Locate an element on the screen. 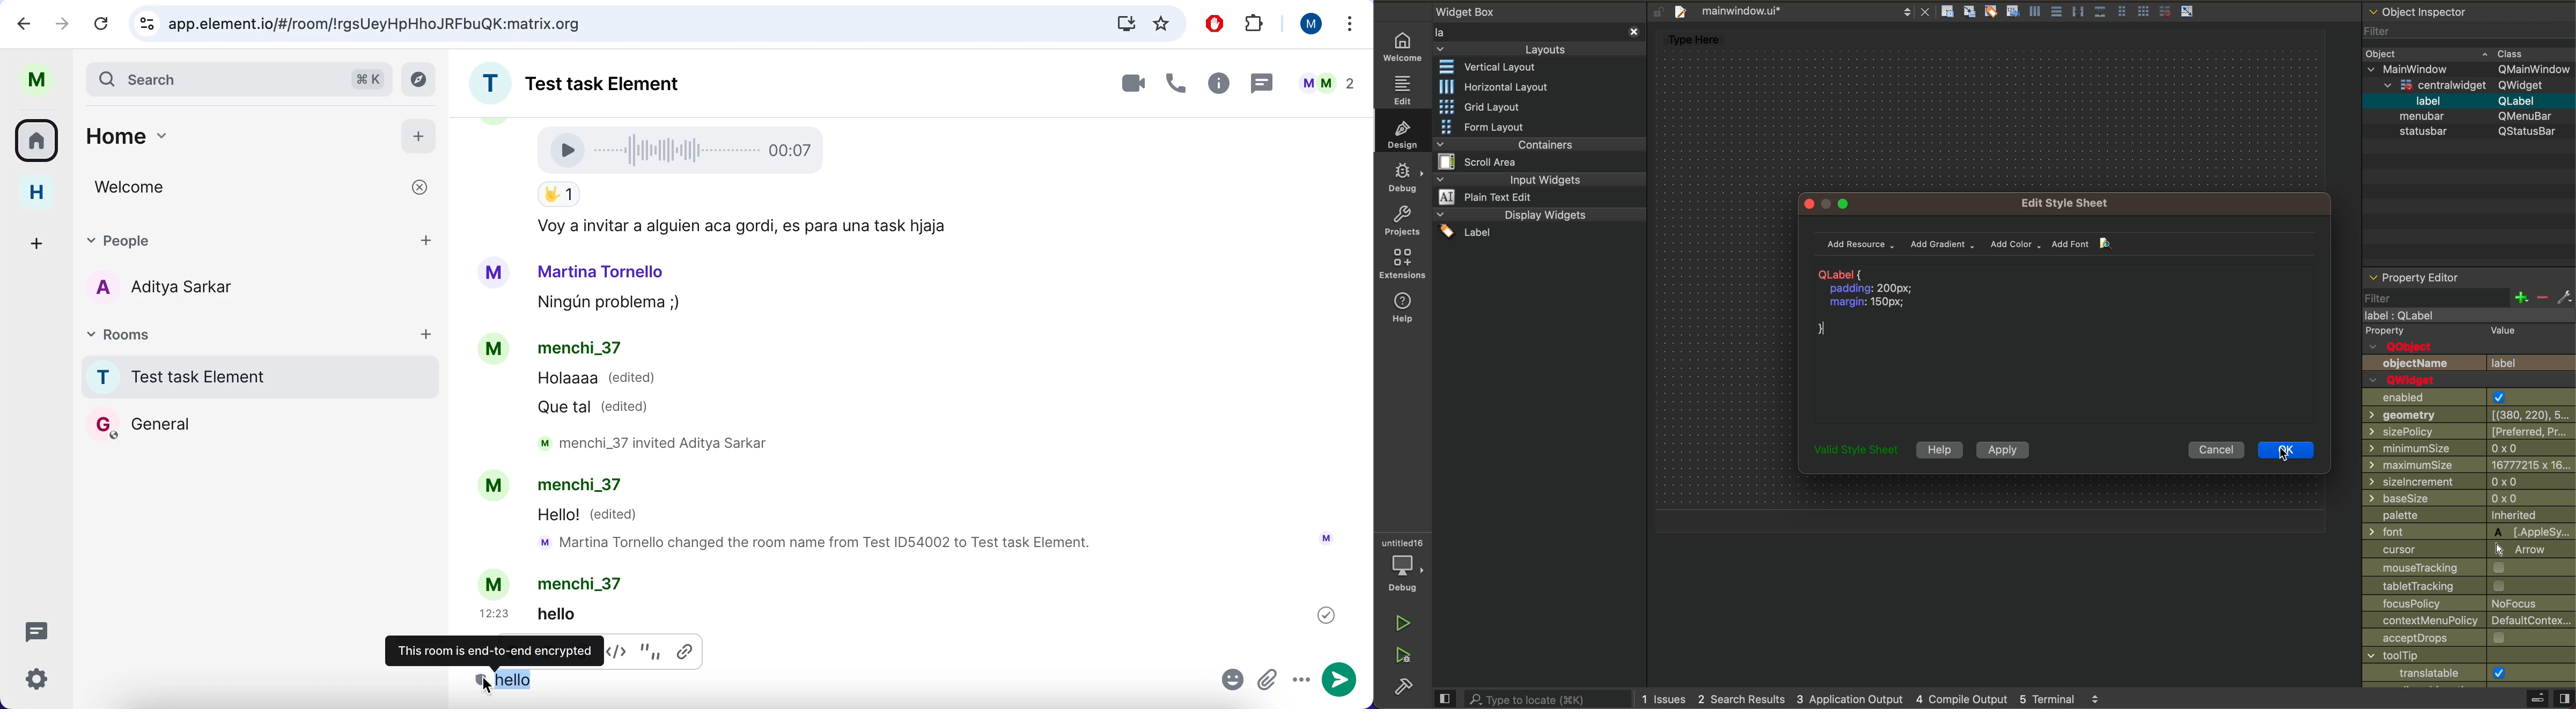 The height and width of the screenshot is (728, 2576). menchi_37 is located at coordinates (585, 584).